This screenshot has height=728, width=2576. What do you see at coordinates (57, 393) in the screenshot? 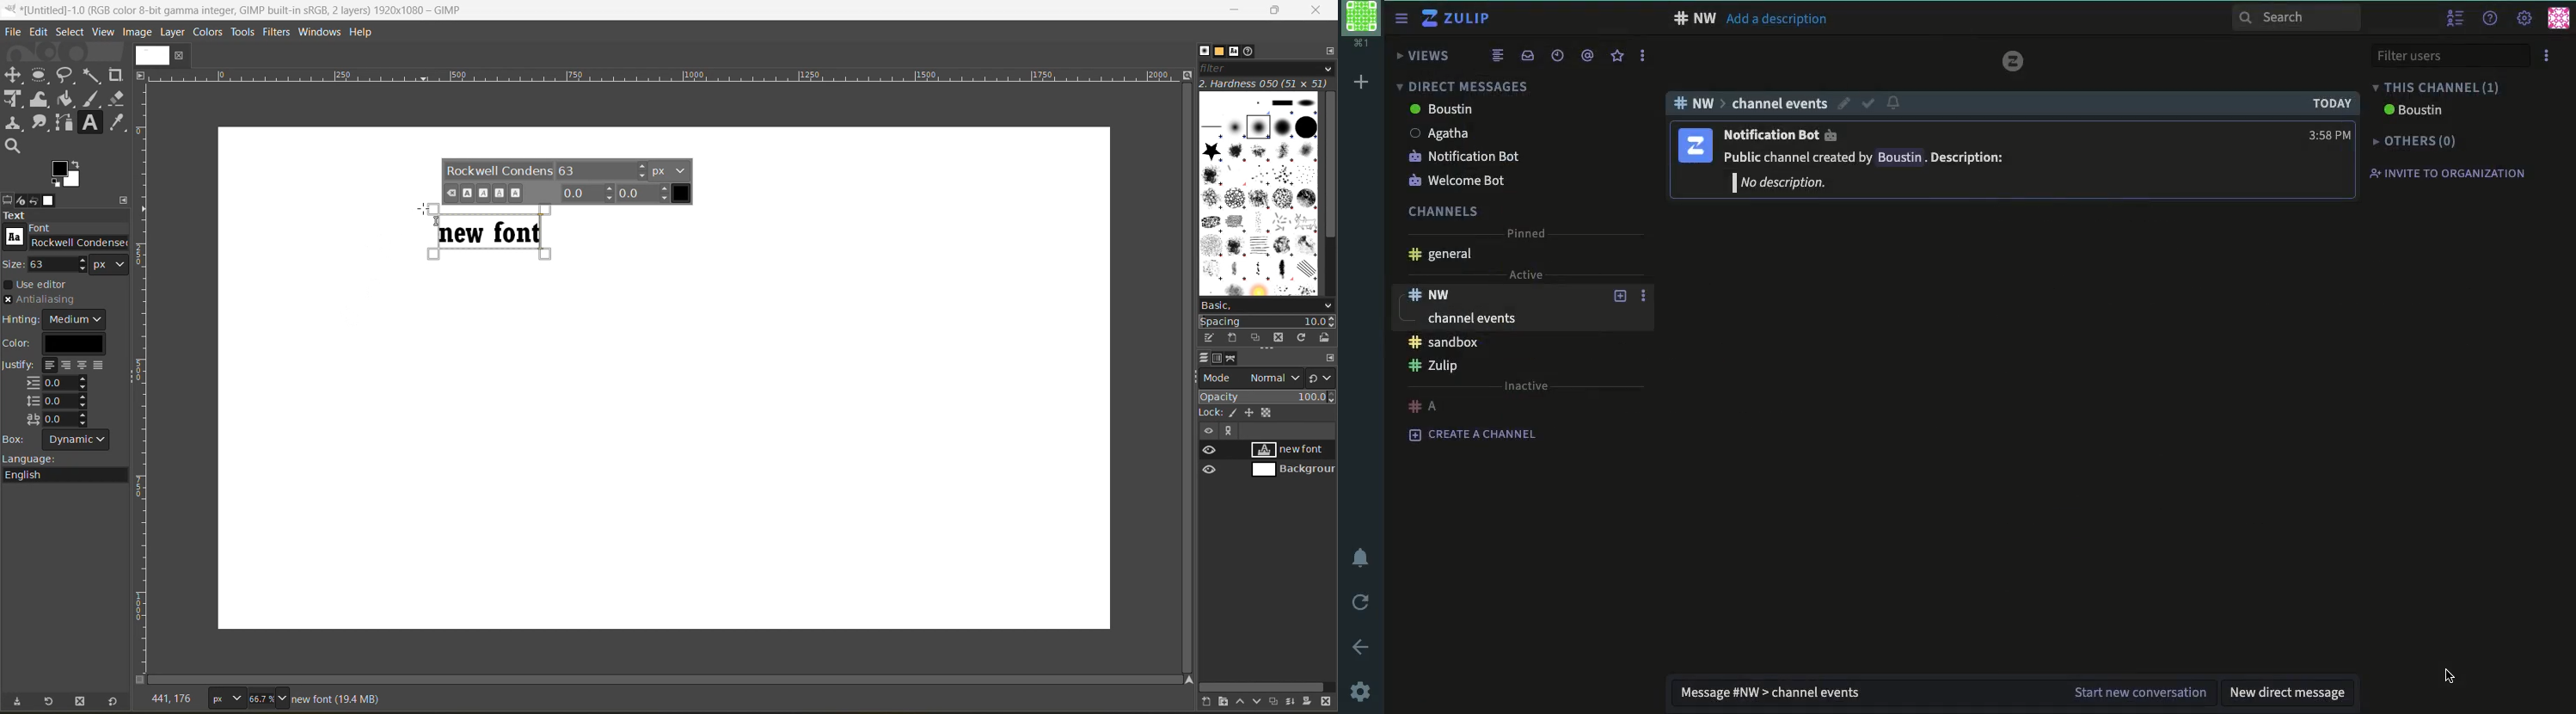
I see `justify` at bounding box center [57, 393].